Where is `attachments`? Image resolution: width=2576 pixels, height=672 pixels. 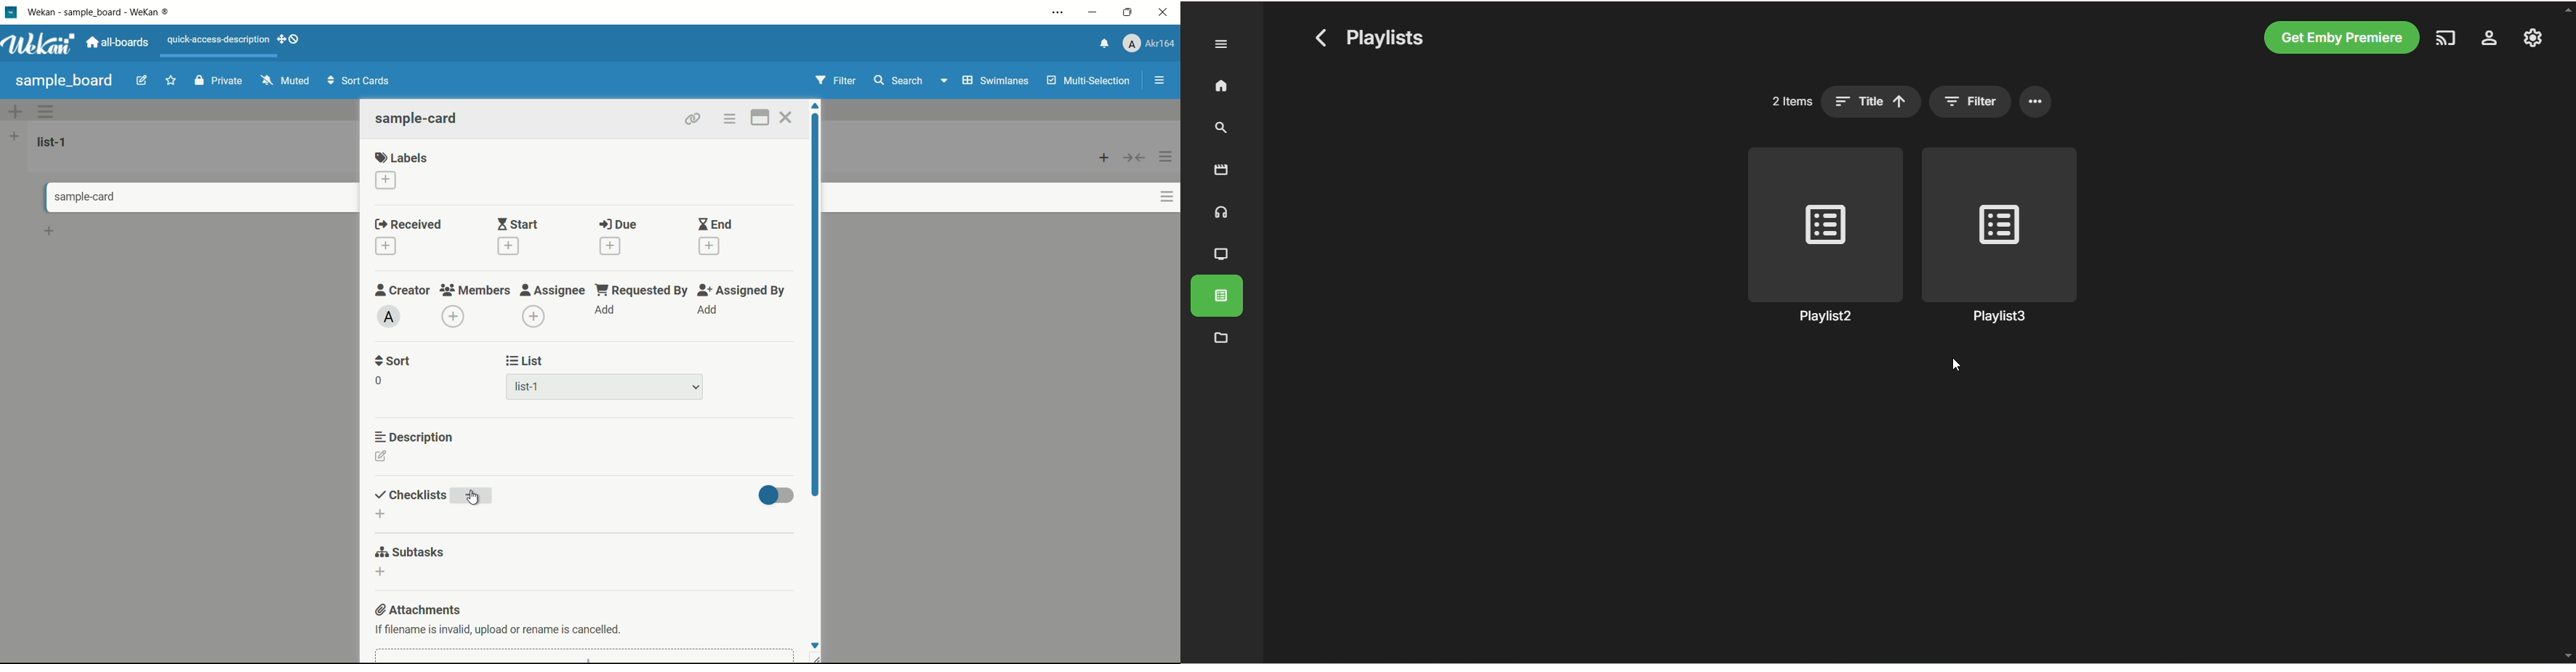
attachments is located at coordinates (420, 611).